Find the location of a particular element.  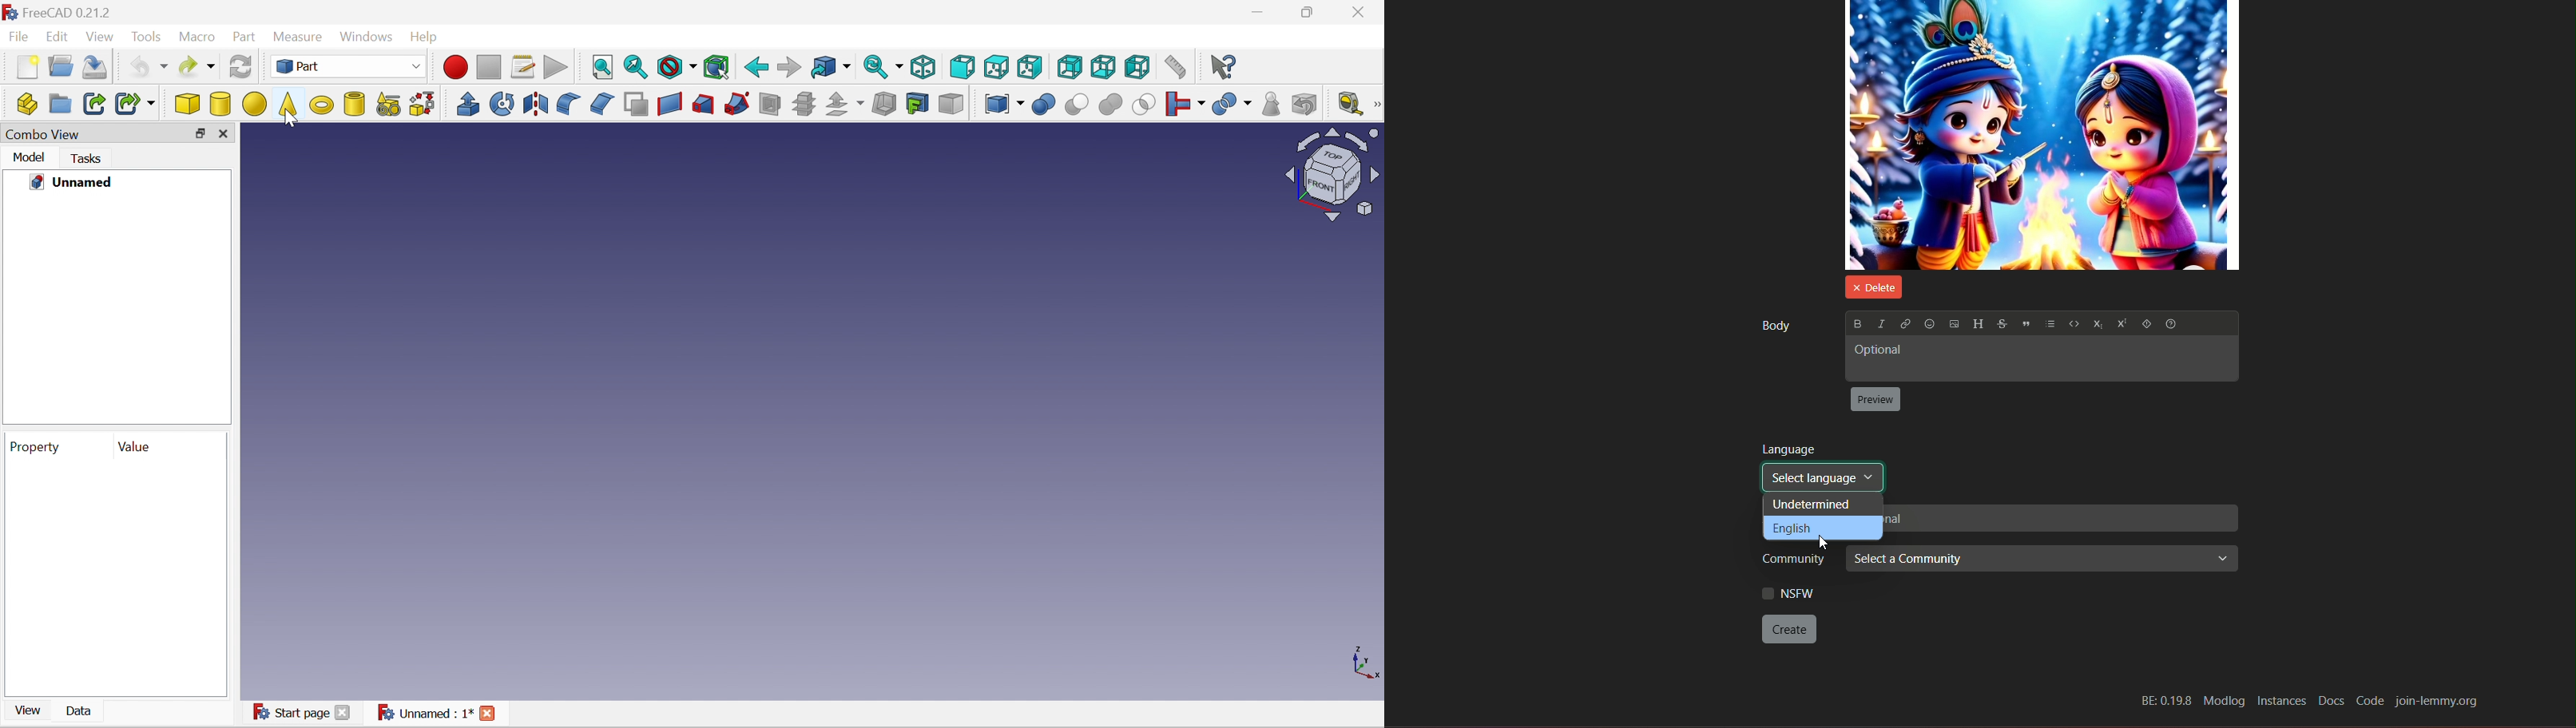

Forward is located at coordinates (787, 68).